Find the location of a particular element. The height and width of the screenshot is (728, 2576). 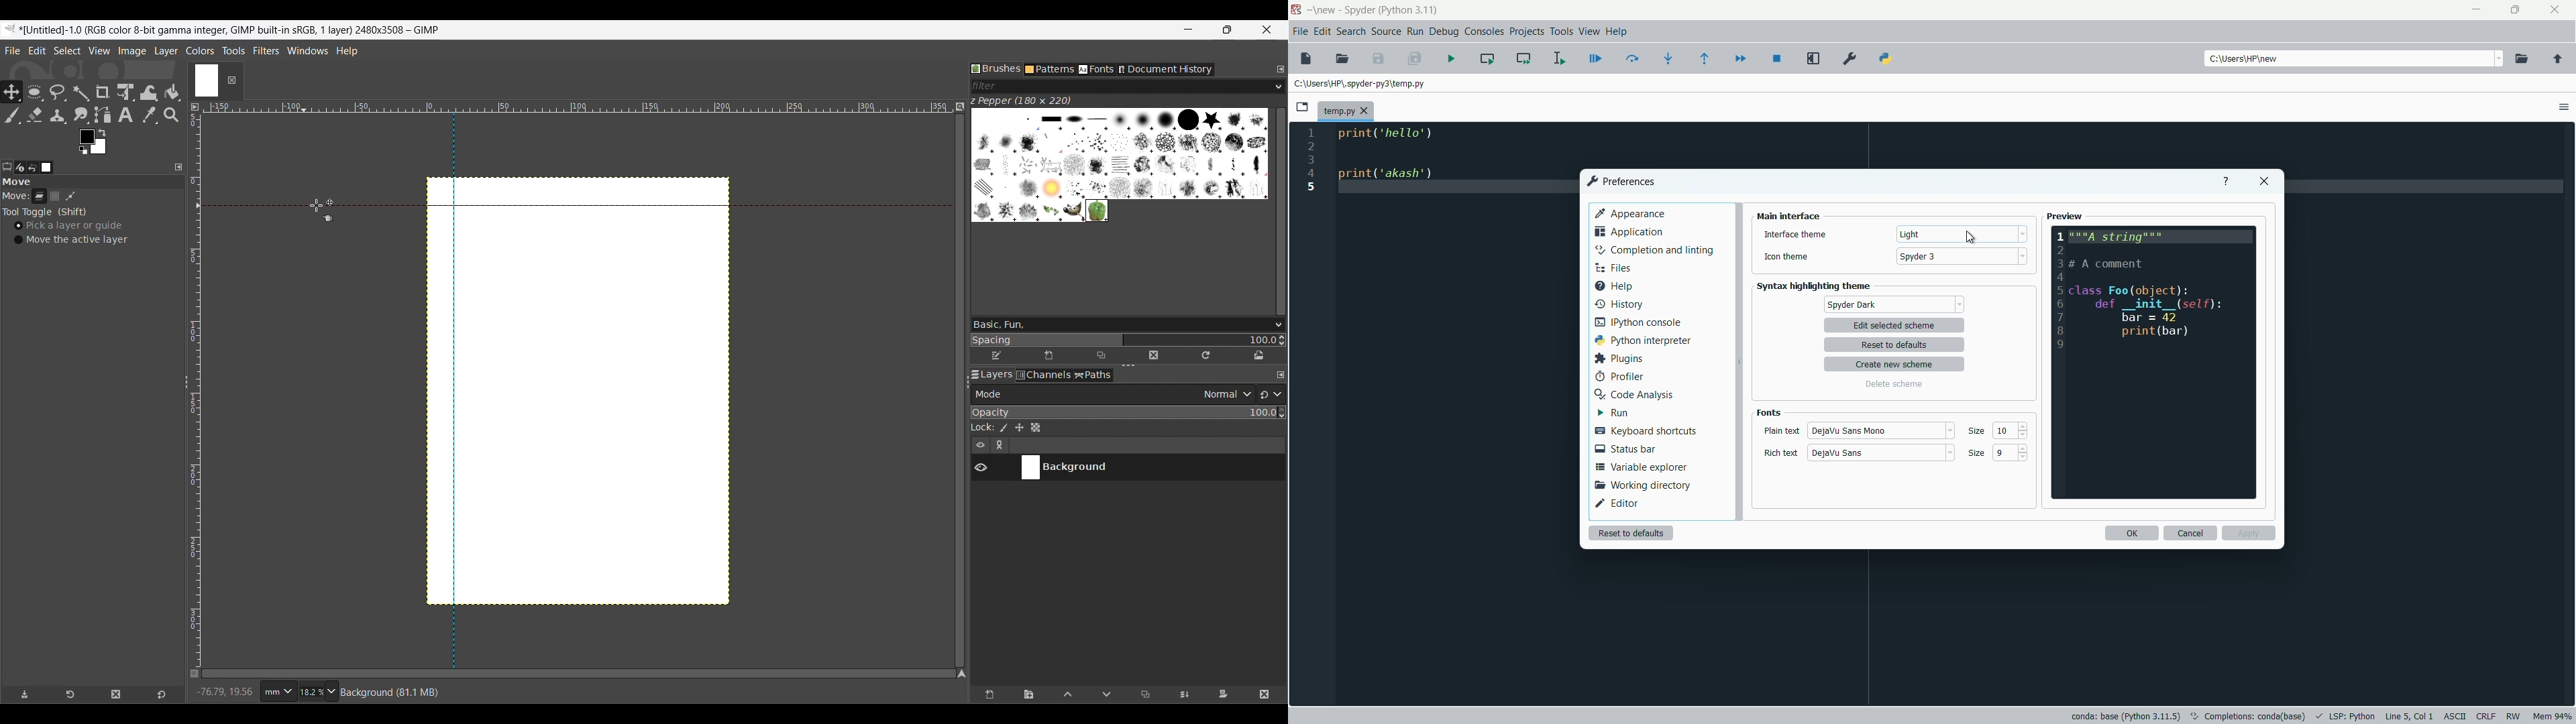

minimize is located at coordinates (2477, 11).